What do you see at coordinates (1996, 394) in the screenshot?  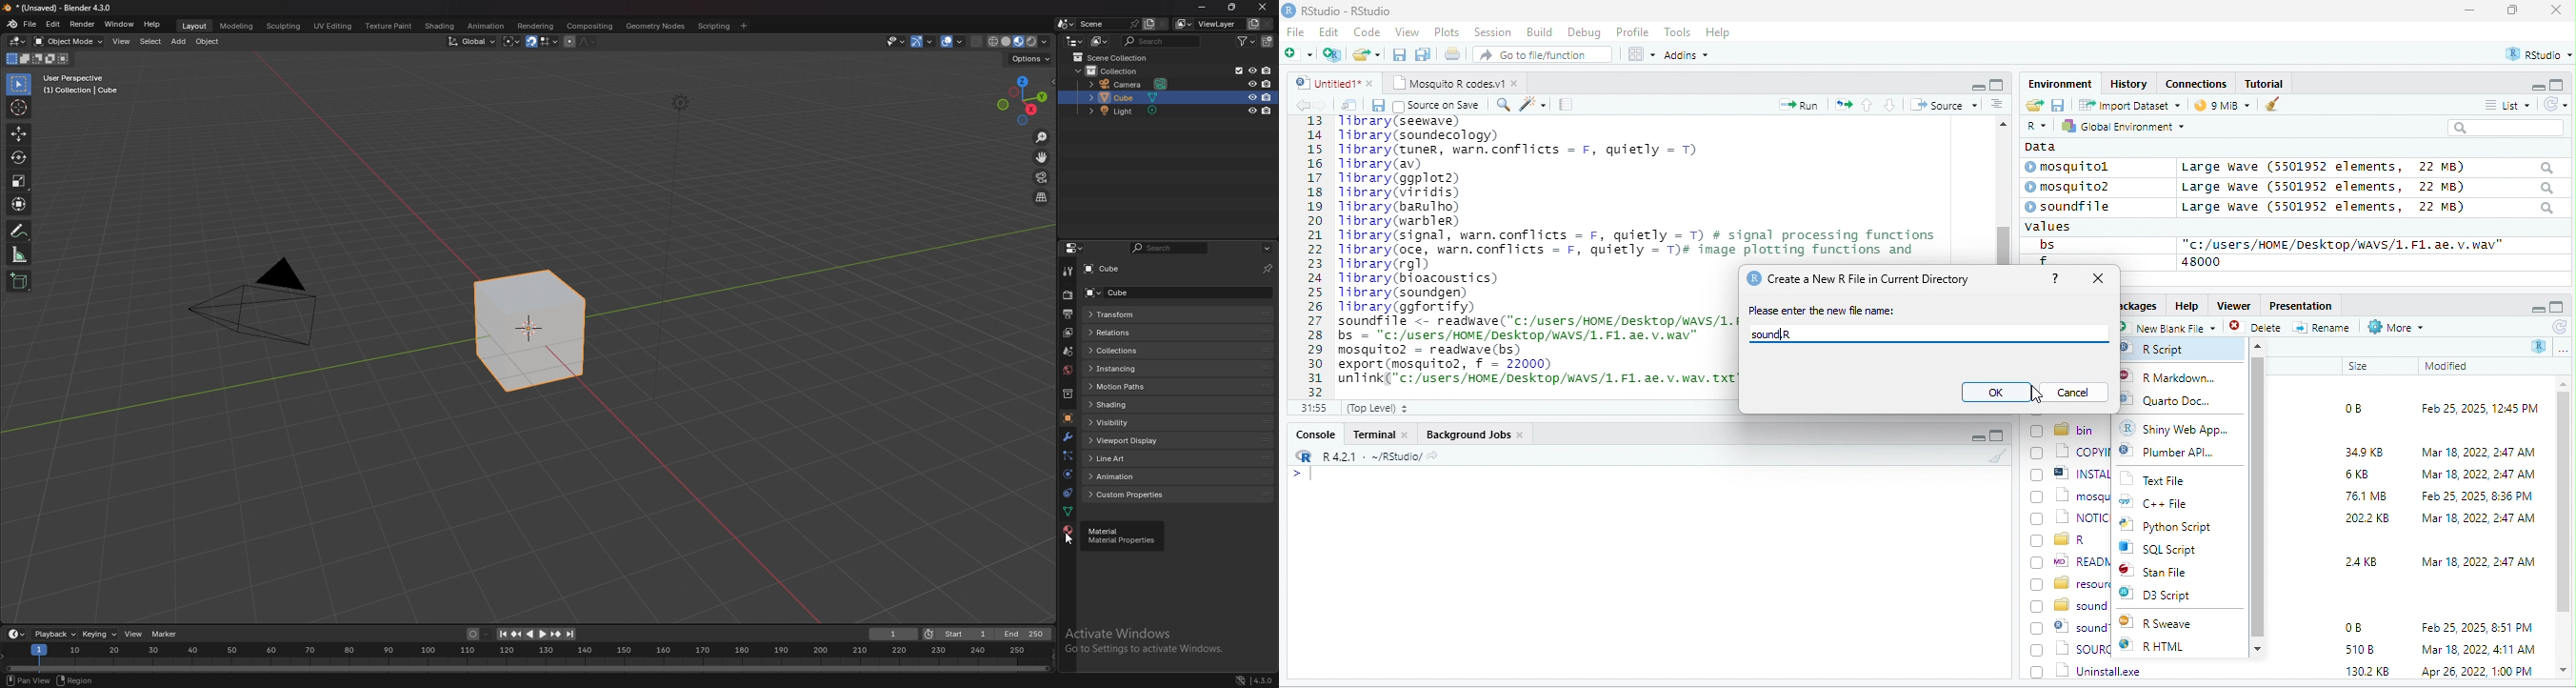 I see `0K` at bounding box center [1996, 394].